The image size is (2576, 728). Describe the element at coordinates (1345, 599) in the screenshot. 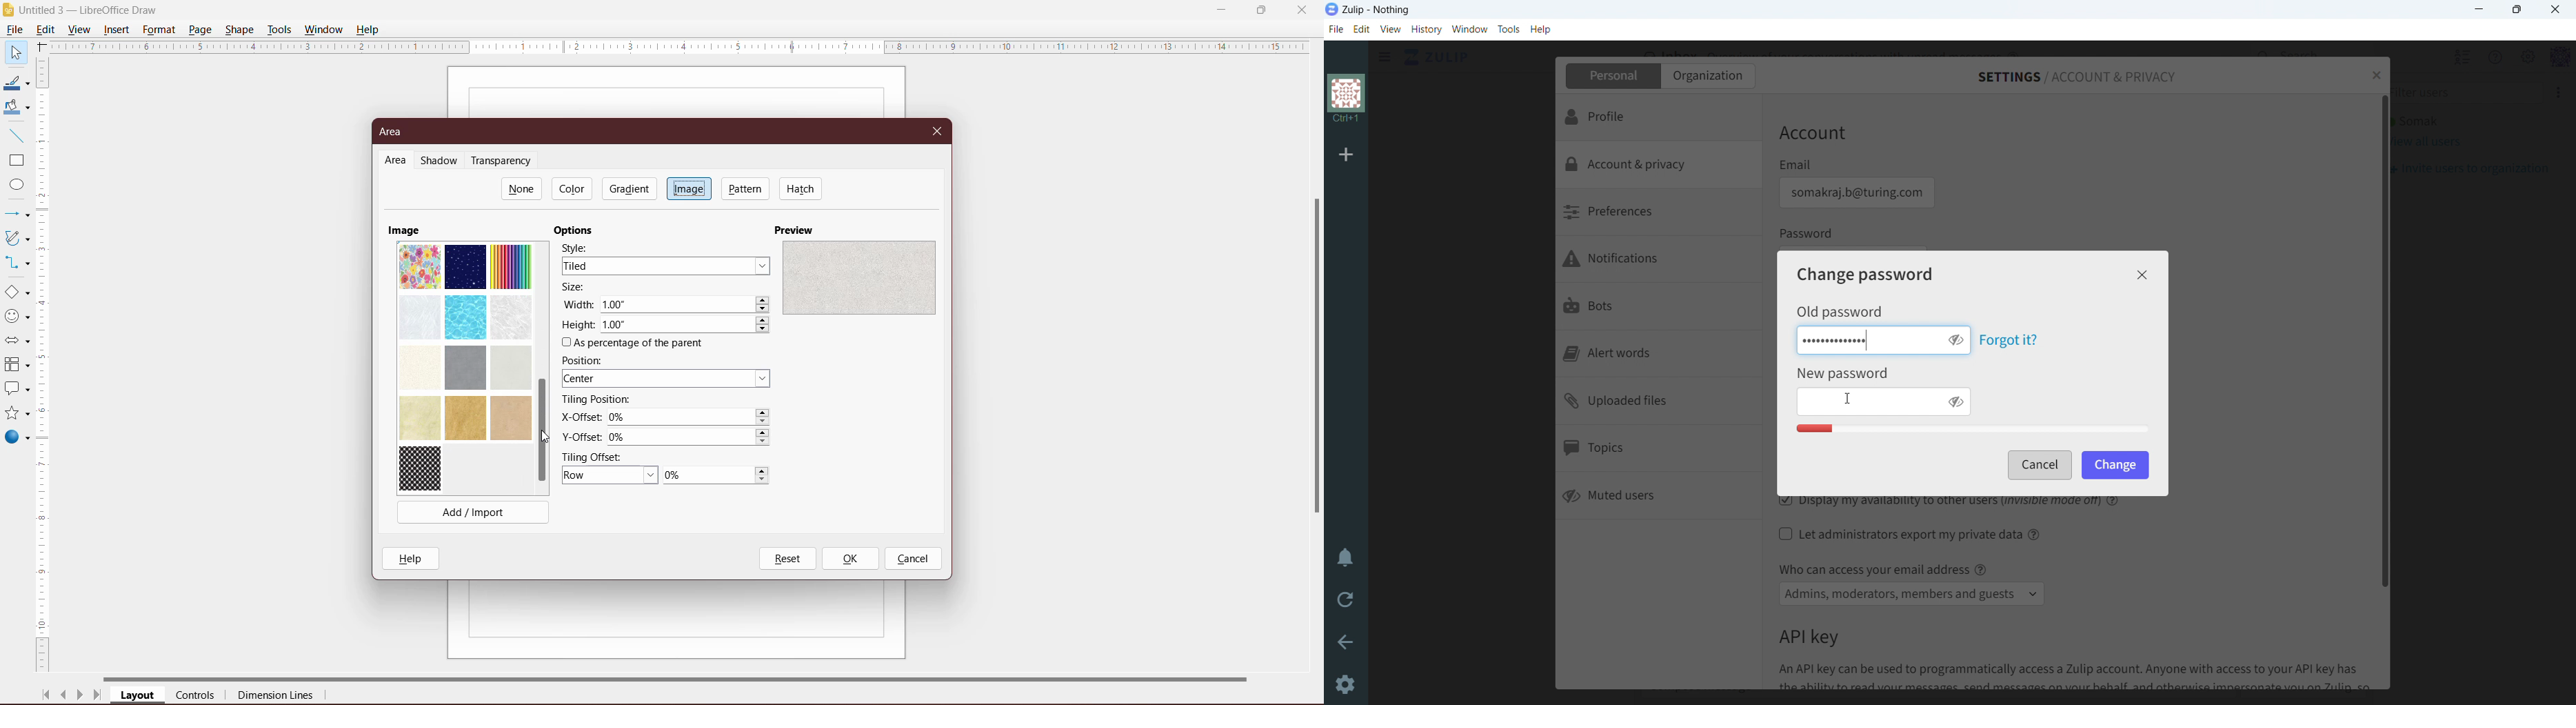

I see `reload` at that location.